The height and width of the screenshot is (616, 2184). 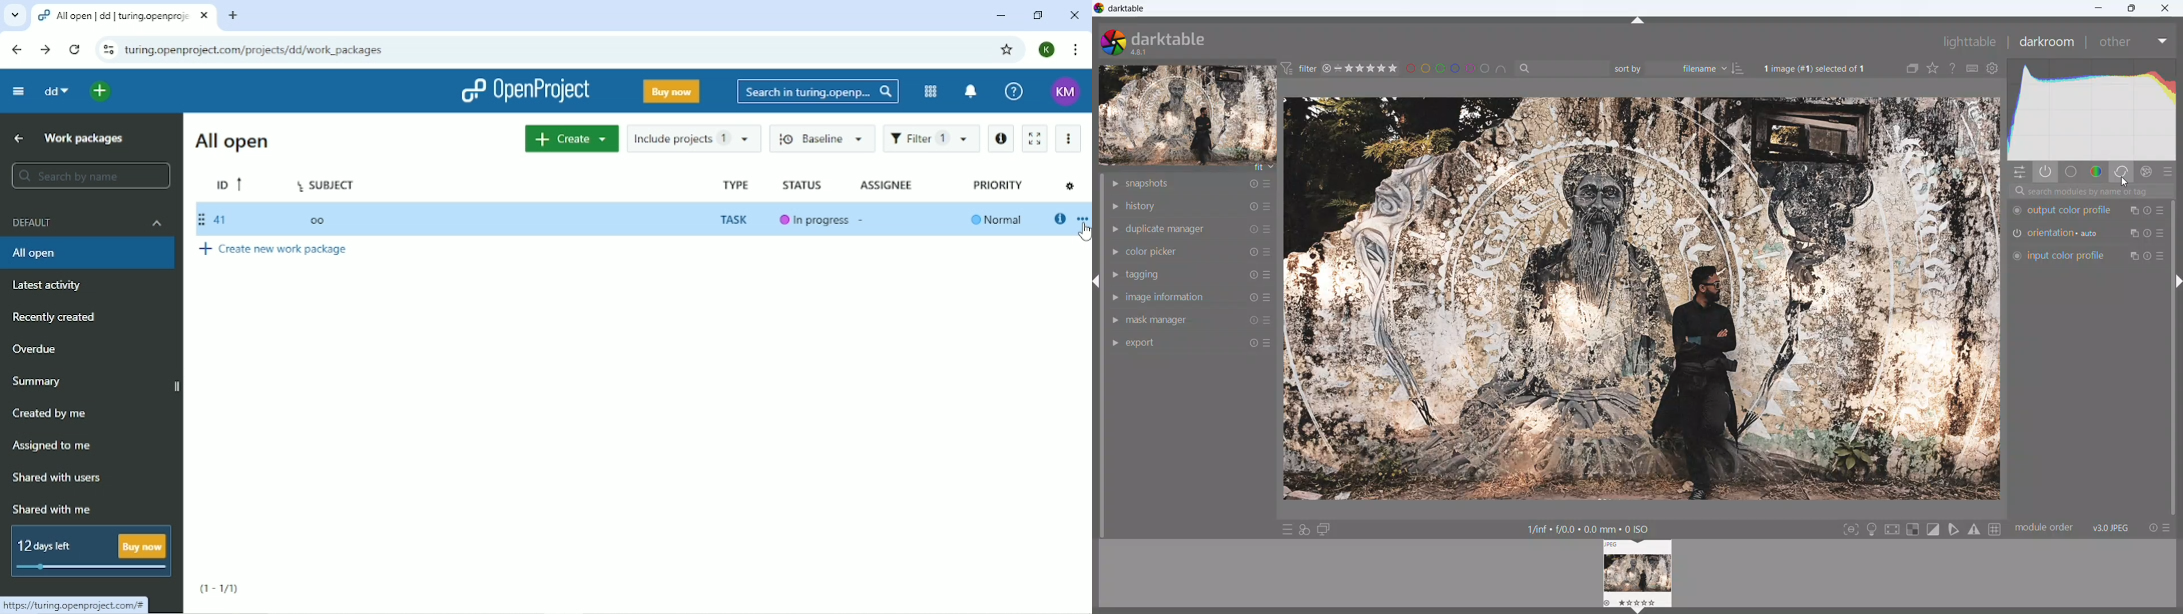 What do you see at coordinates (101, 93) in the screenshot?
I see `Open quick add menu` at bounding box center [101, 93].